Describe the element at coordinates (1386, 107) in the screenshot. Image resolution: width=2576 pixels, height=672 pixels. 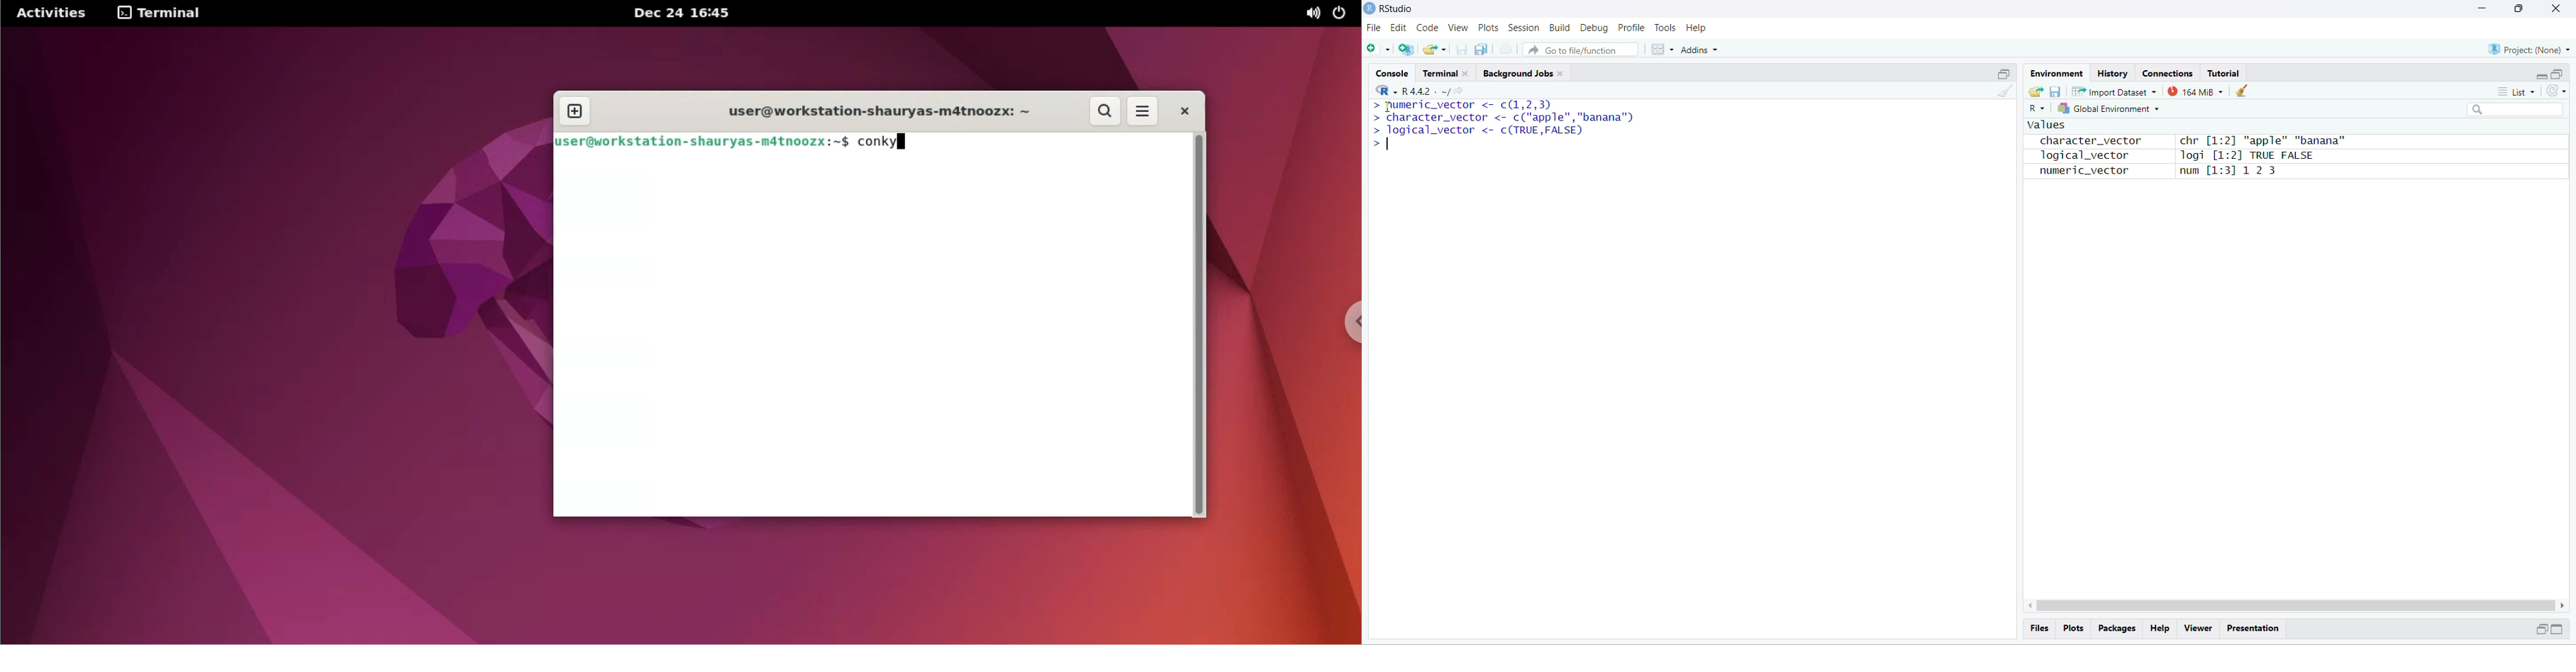
I see `cursor` at that location.